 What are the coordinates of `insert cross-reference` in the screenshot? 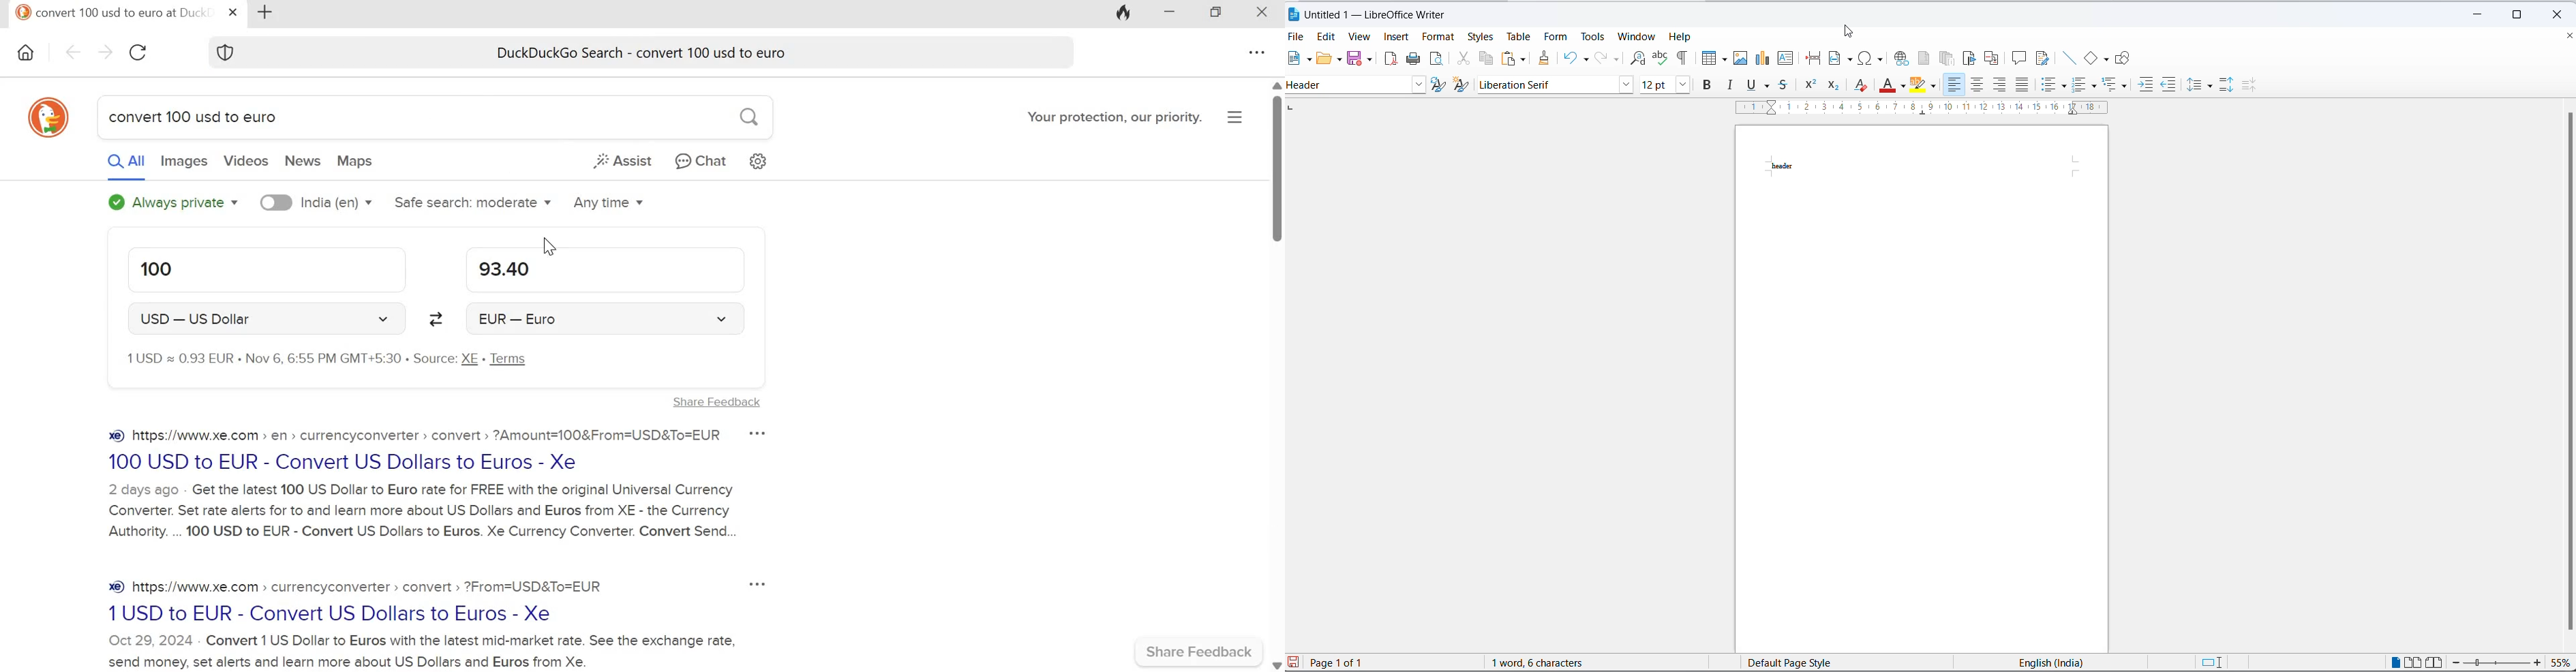 It's located at (1995, 58).